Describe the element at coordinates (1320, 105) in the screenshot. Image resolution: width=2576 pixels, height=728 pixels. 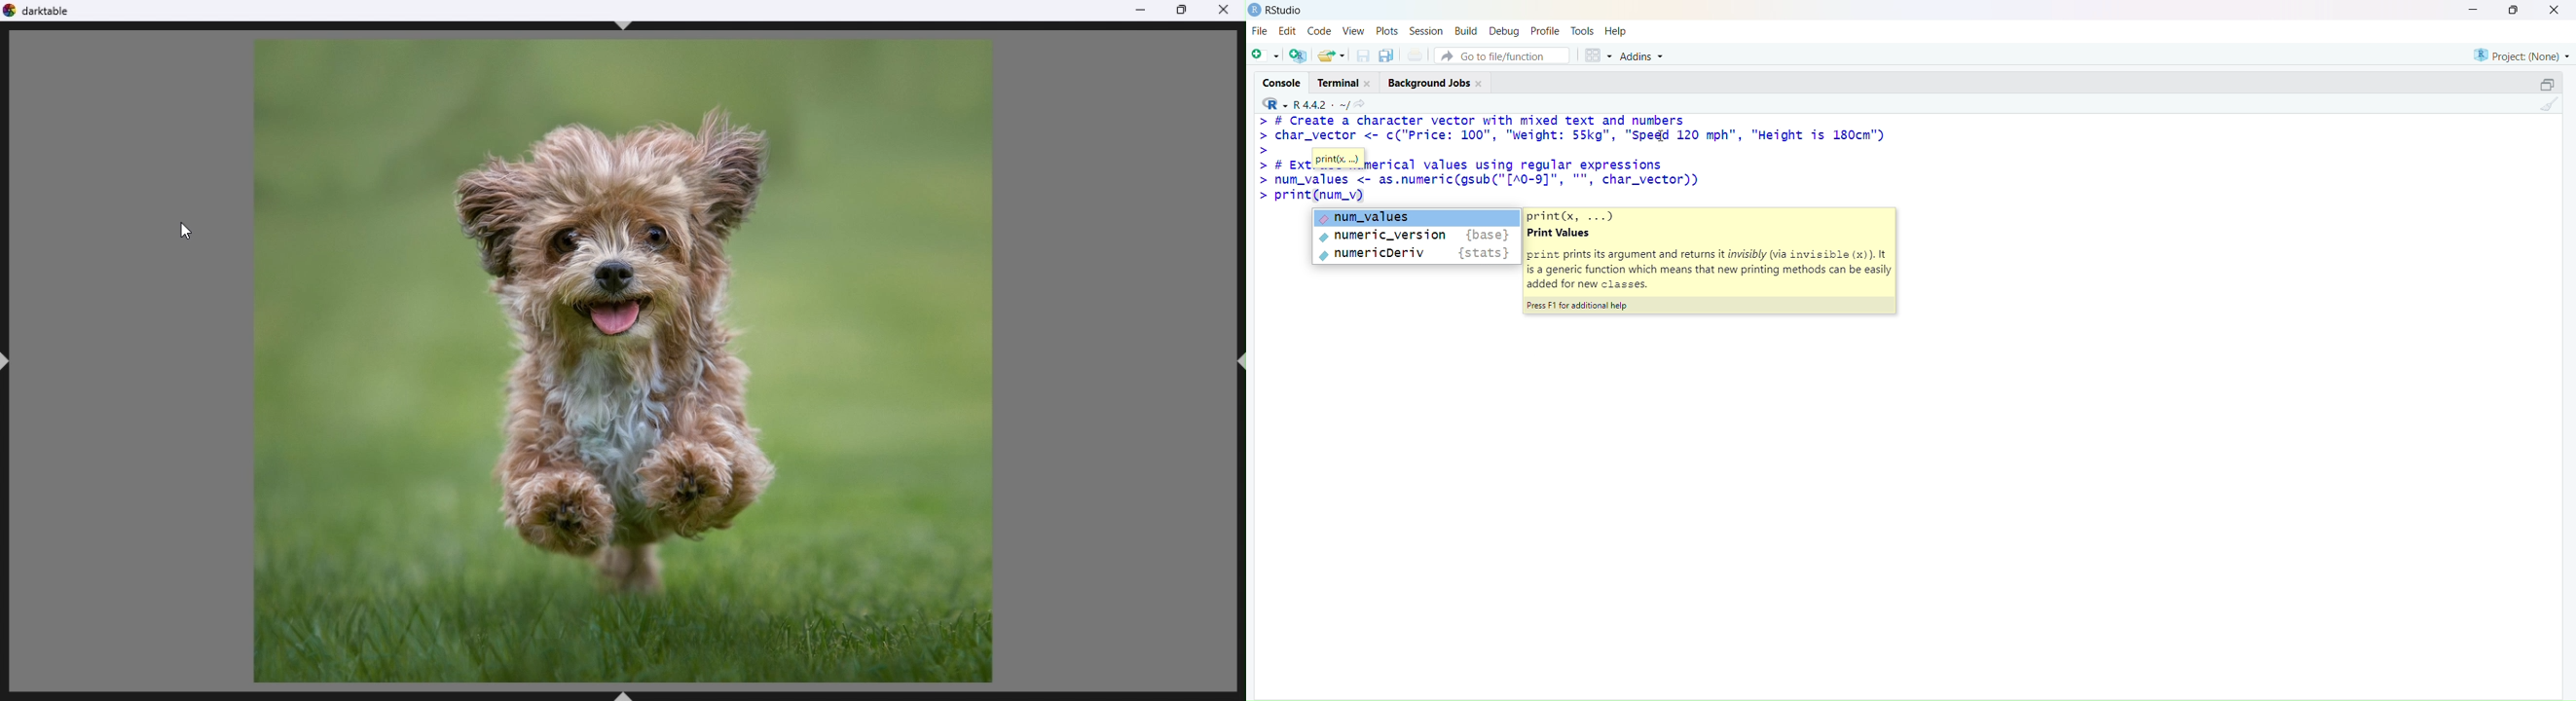
I see `R. 4.4.2 ~/` at that location.